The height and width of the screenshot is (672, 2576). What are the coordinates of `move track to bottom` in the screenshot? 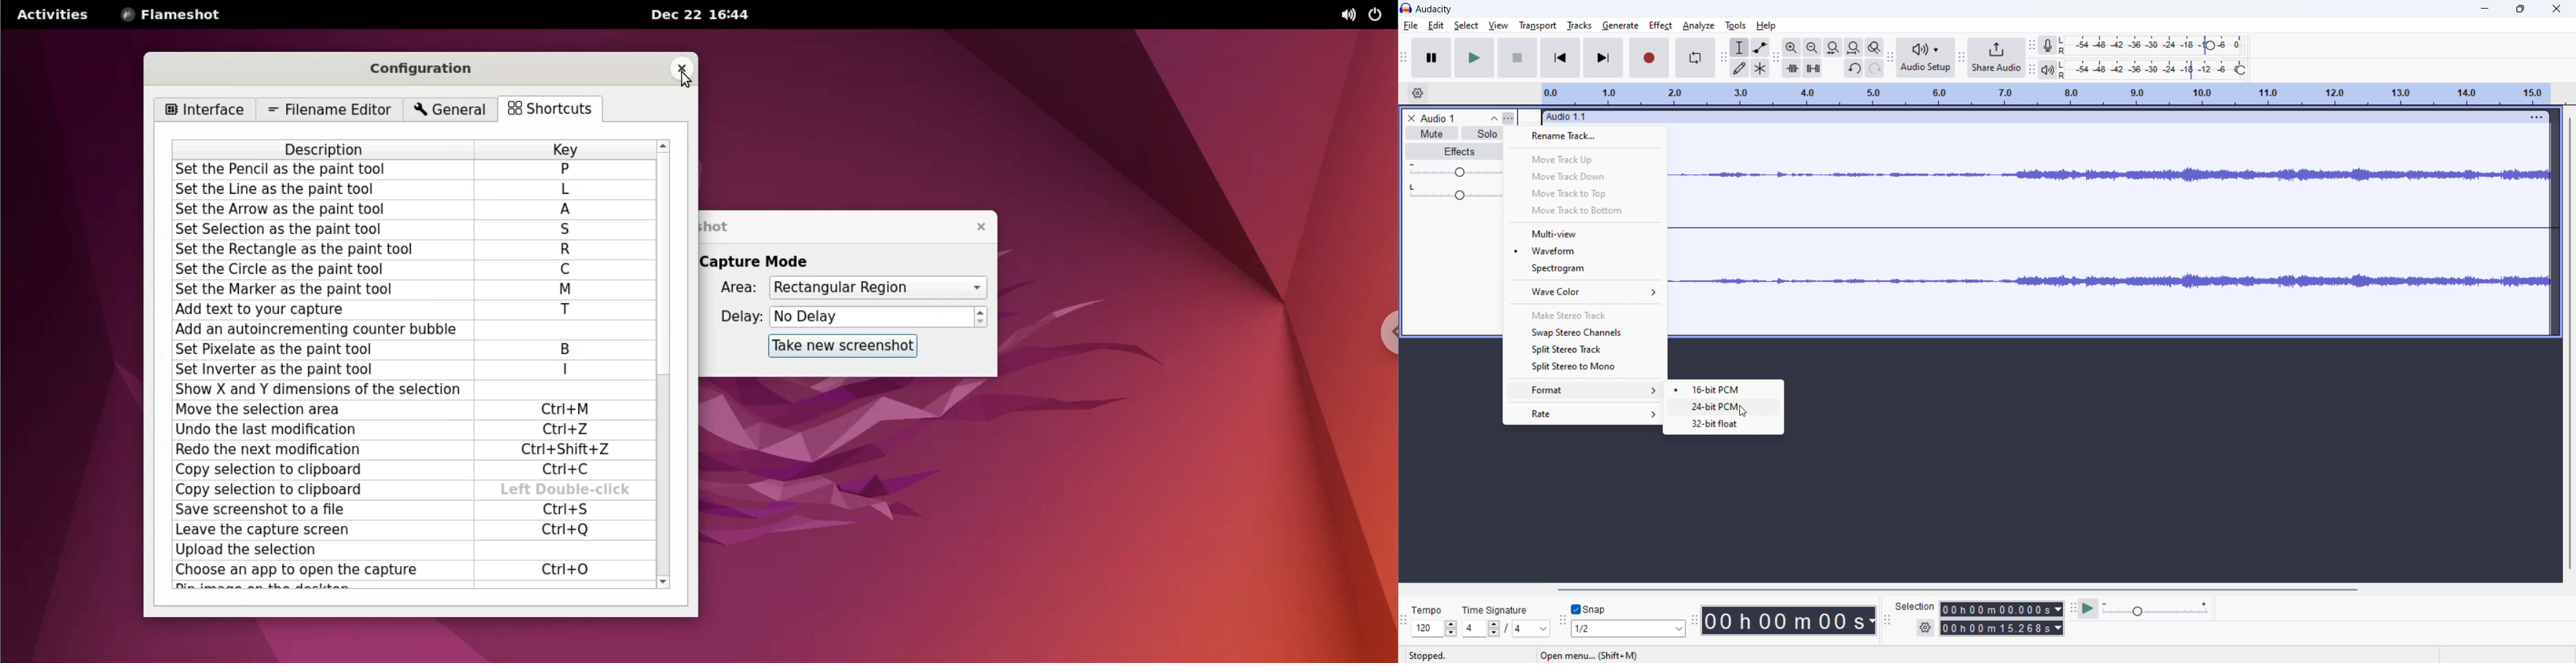 It's located at (1585, 211).